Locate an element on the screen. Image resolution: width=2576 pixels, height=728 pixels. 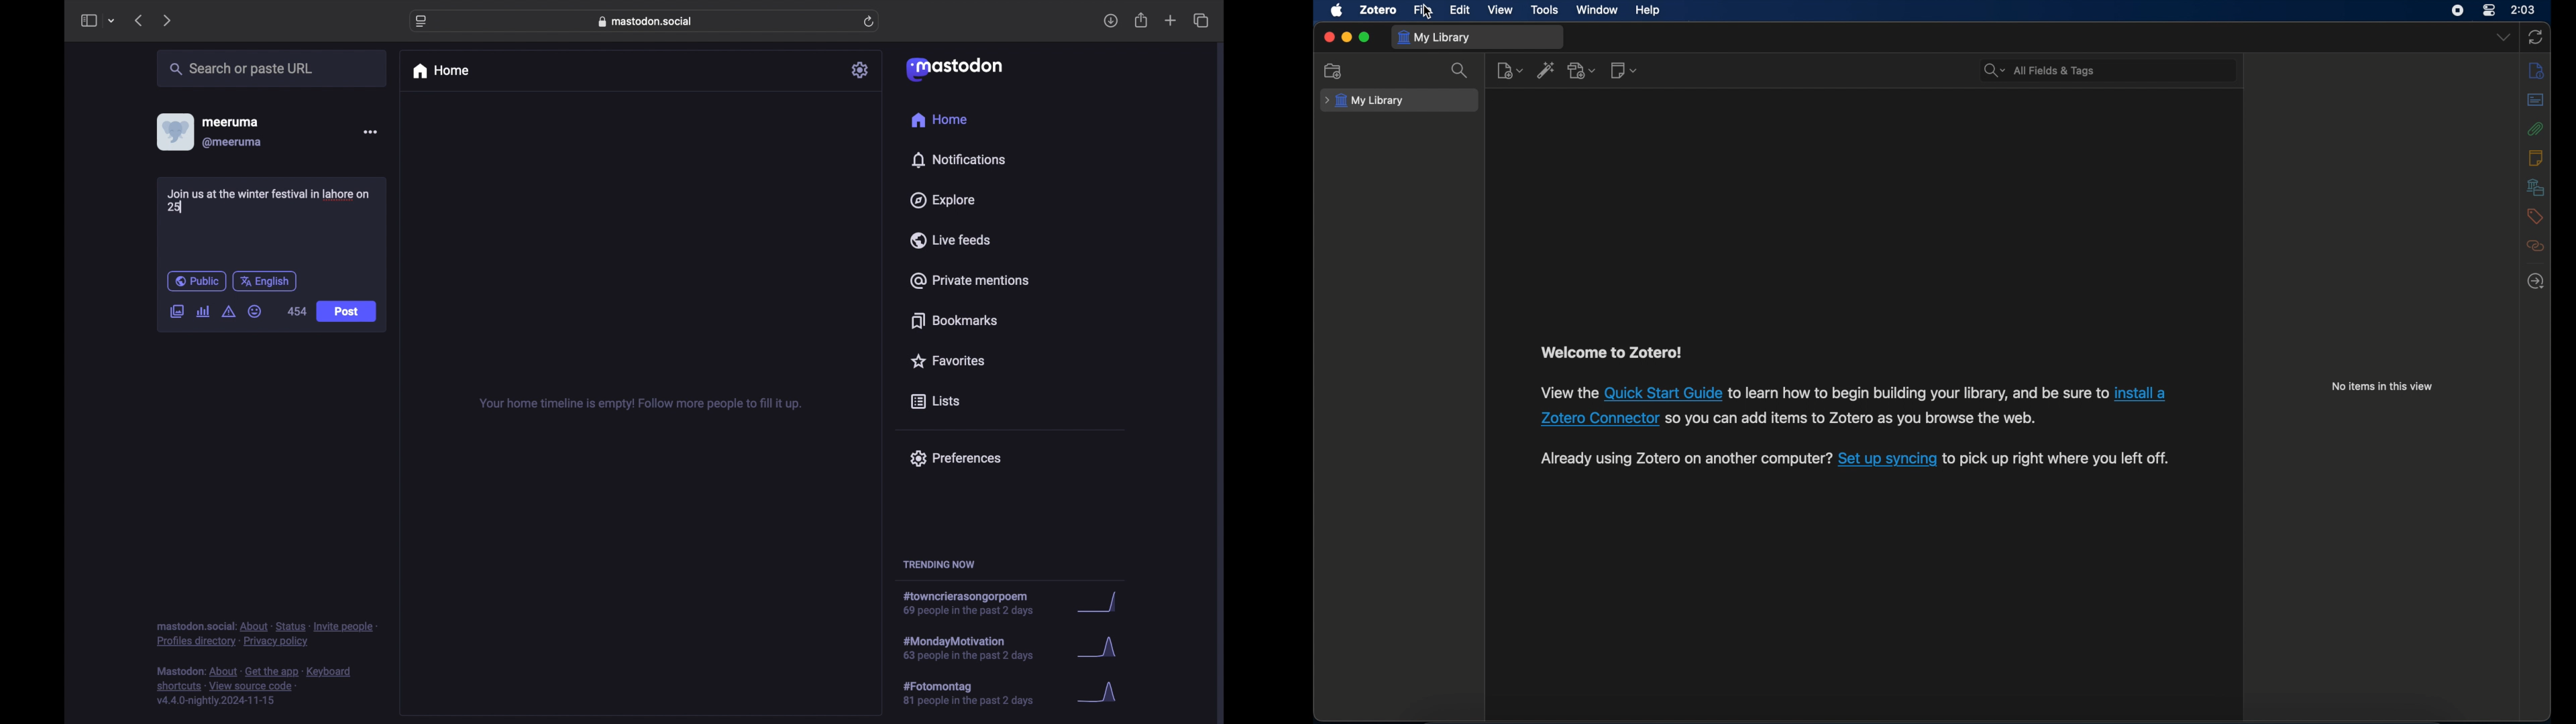
libraries is located at coordinates (2535, 187).